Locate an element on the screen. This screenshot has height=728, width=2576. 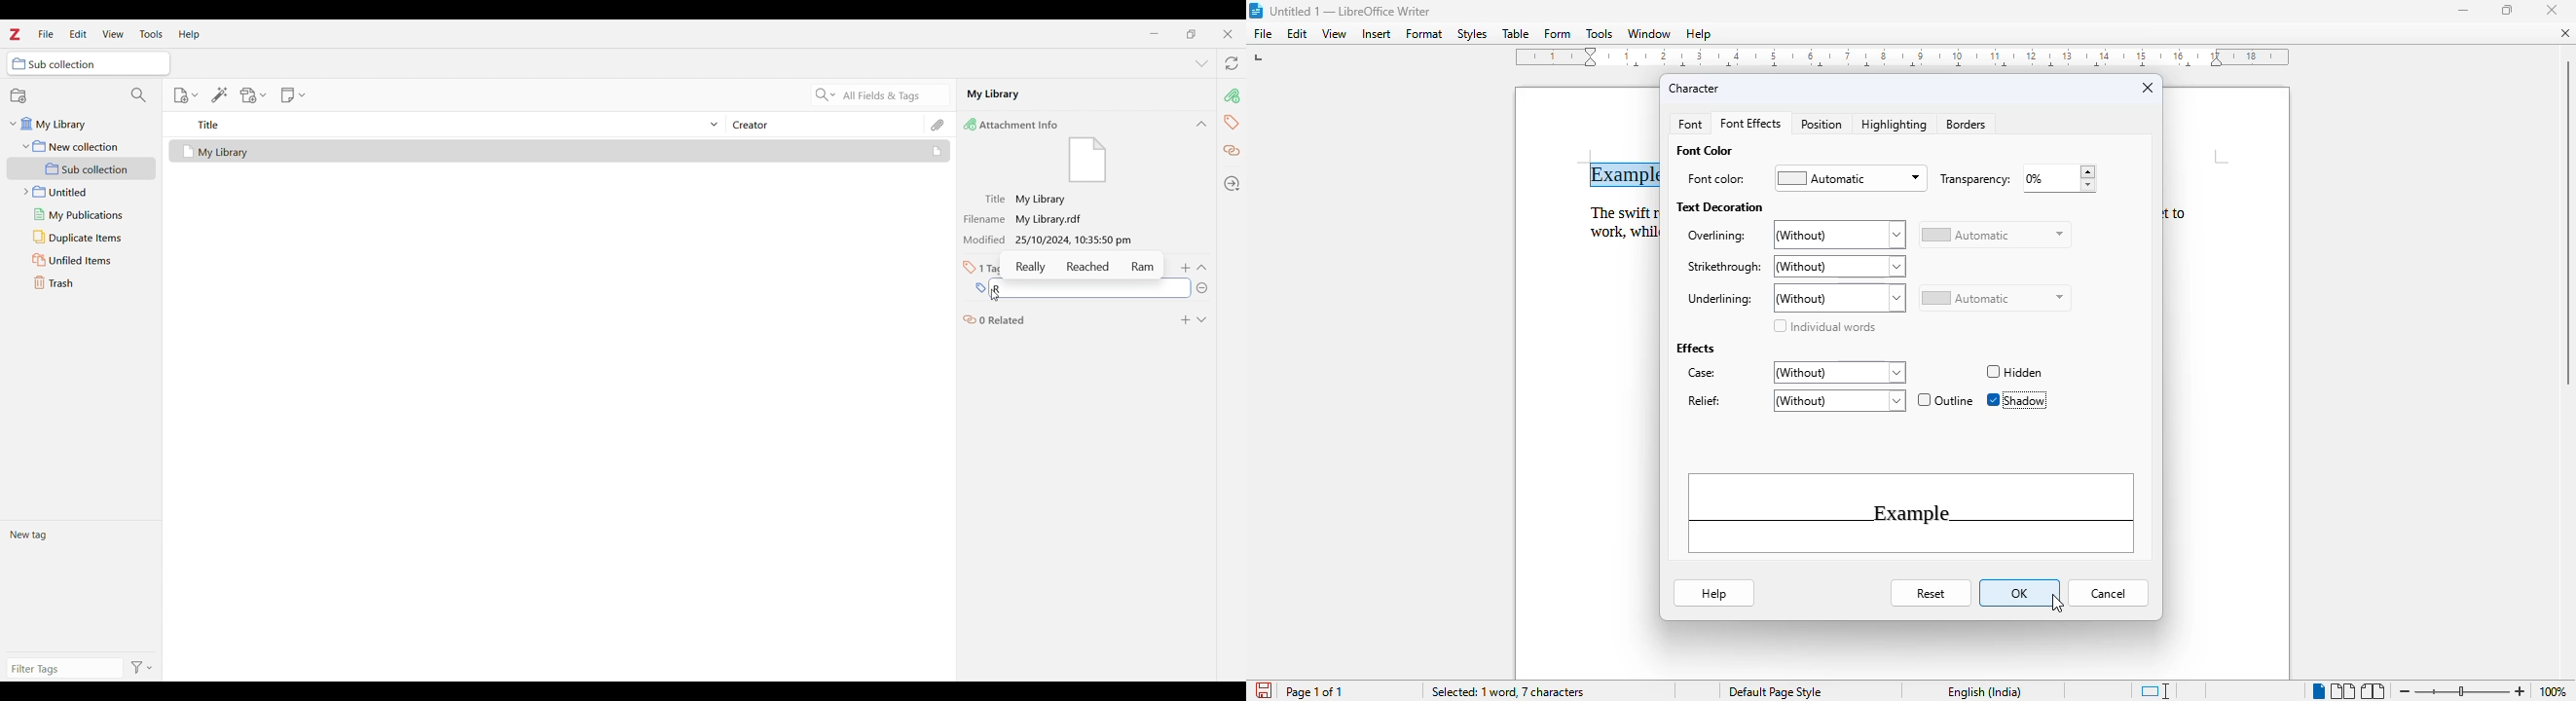
Example: (right click on selected text) is located at coordinates (1632, 171).